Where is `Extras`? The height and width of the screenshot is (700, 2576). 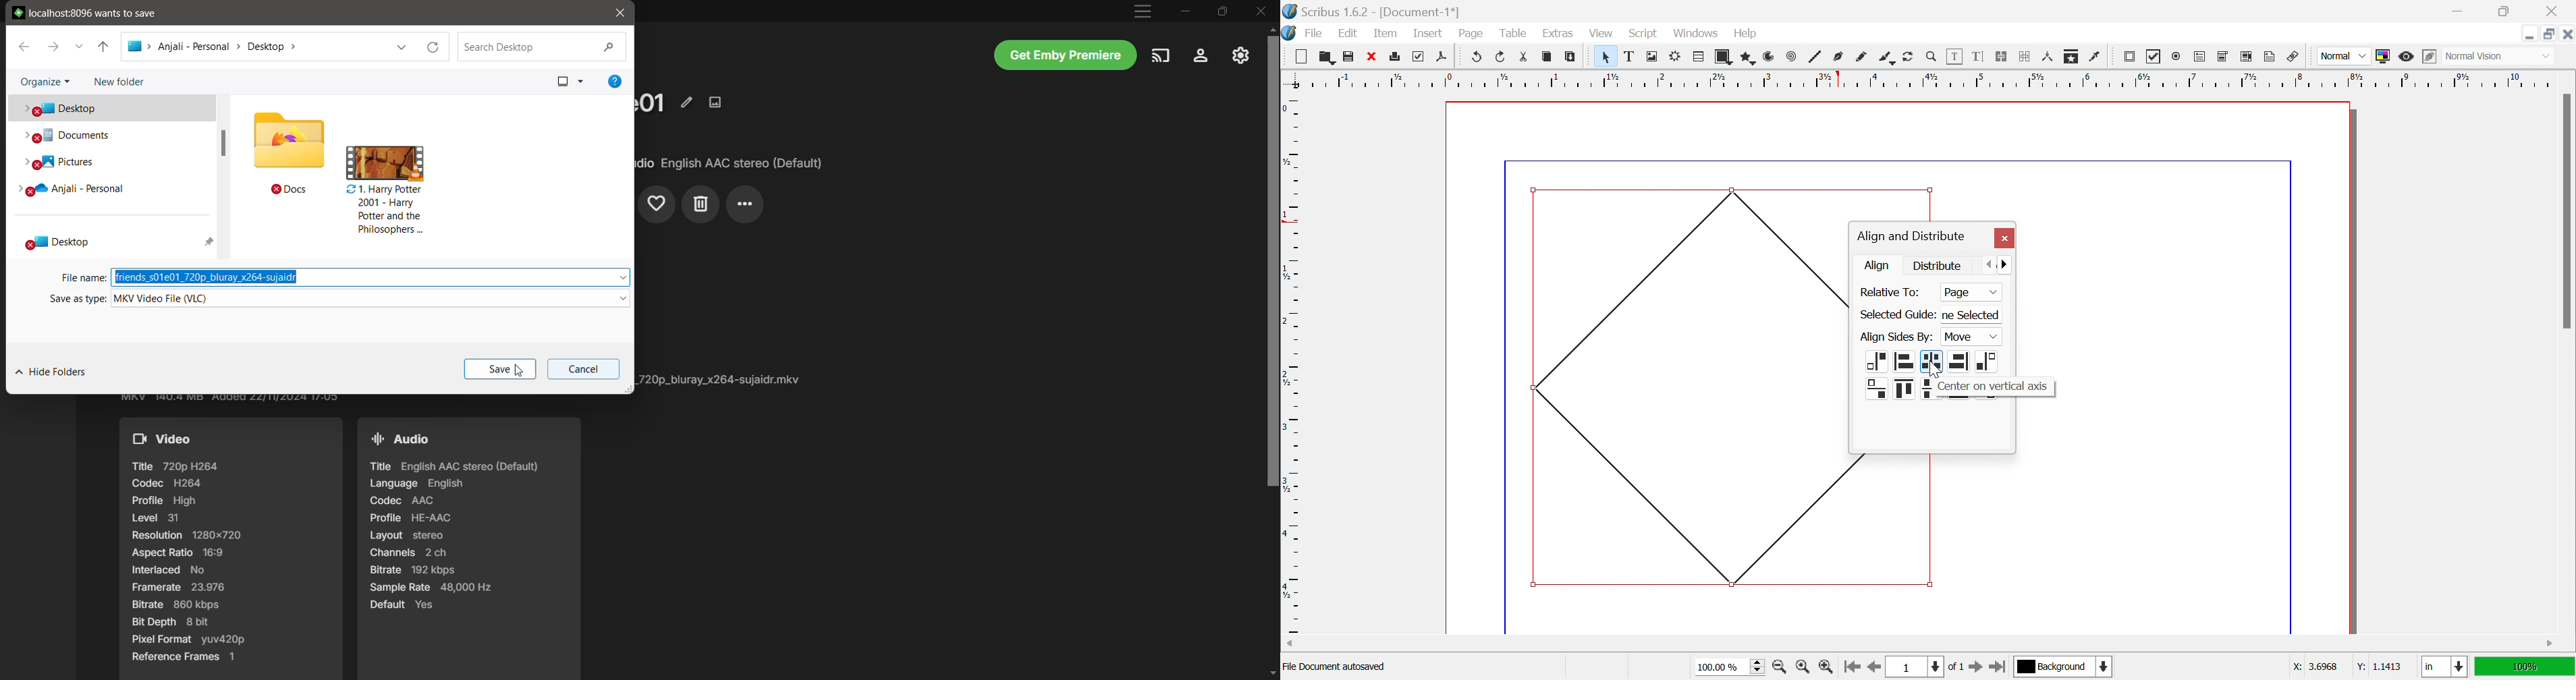 Extras is located at coordinates (1558, 34).